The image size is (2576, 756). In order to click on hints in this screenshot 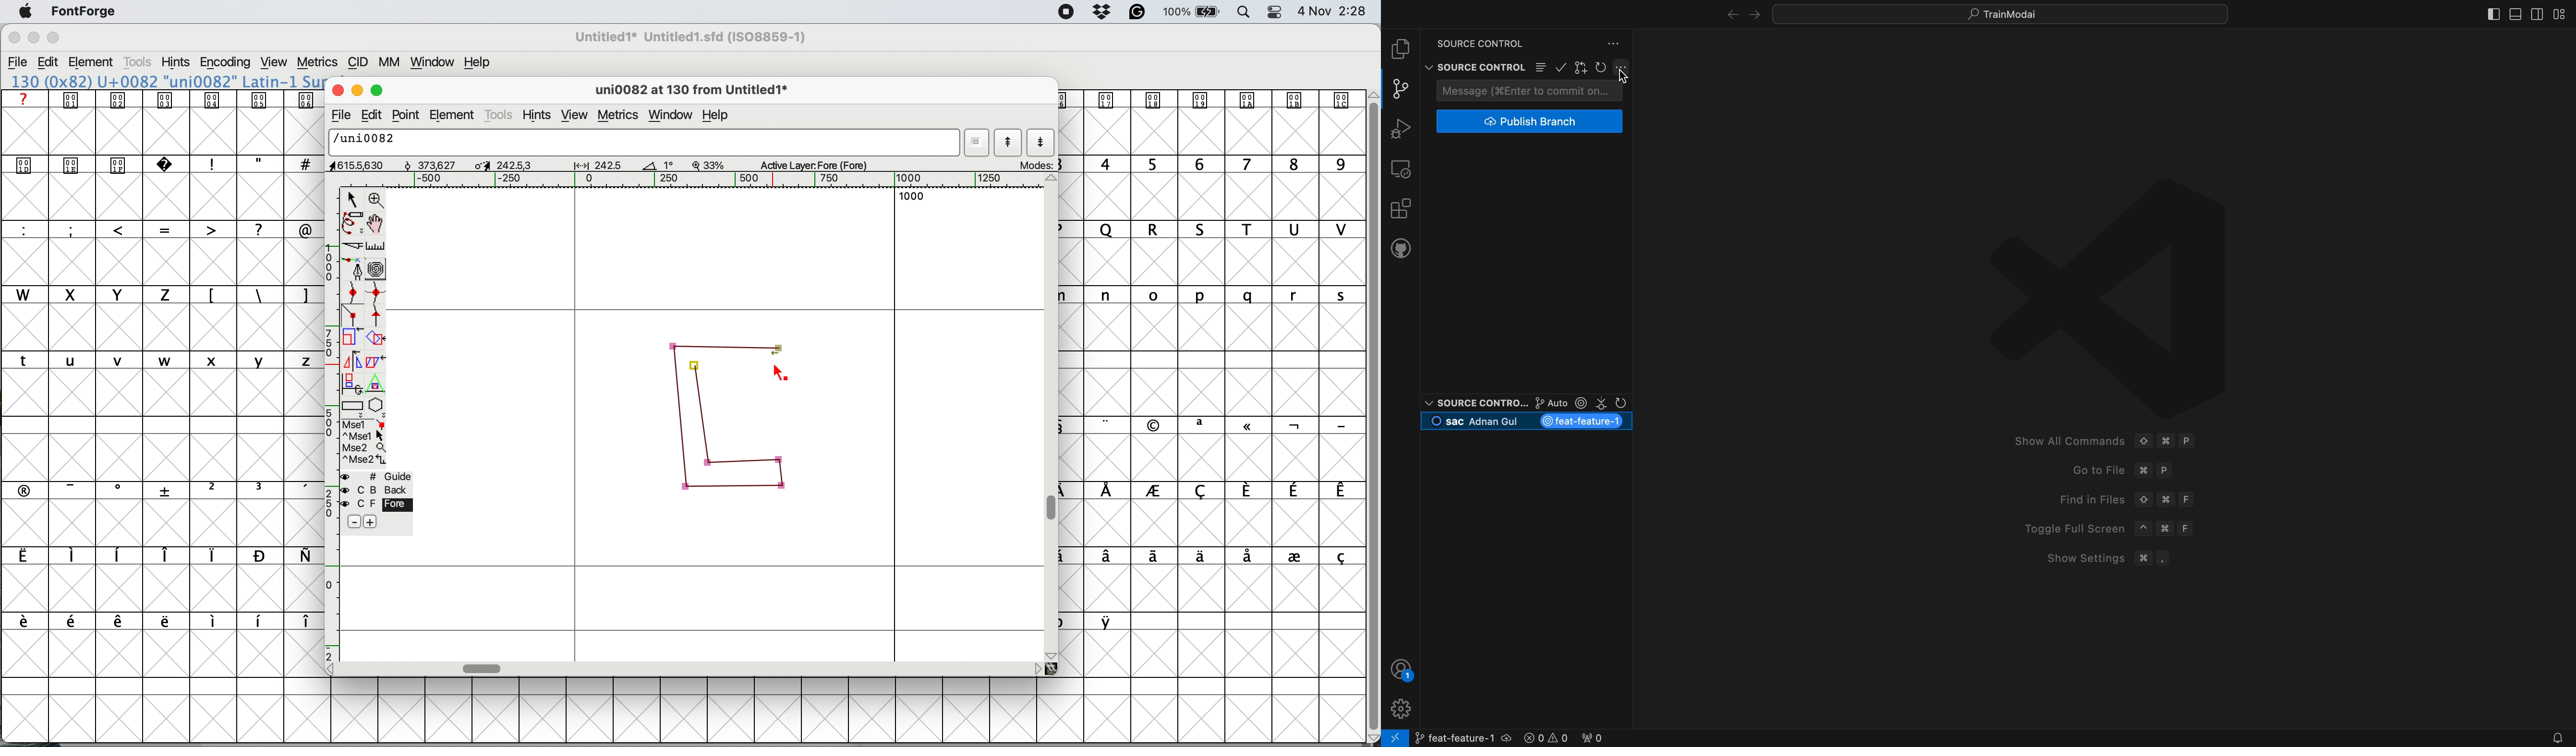, I will do `click(176, 61)`.